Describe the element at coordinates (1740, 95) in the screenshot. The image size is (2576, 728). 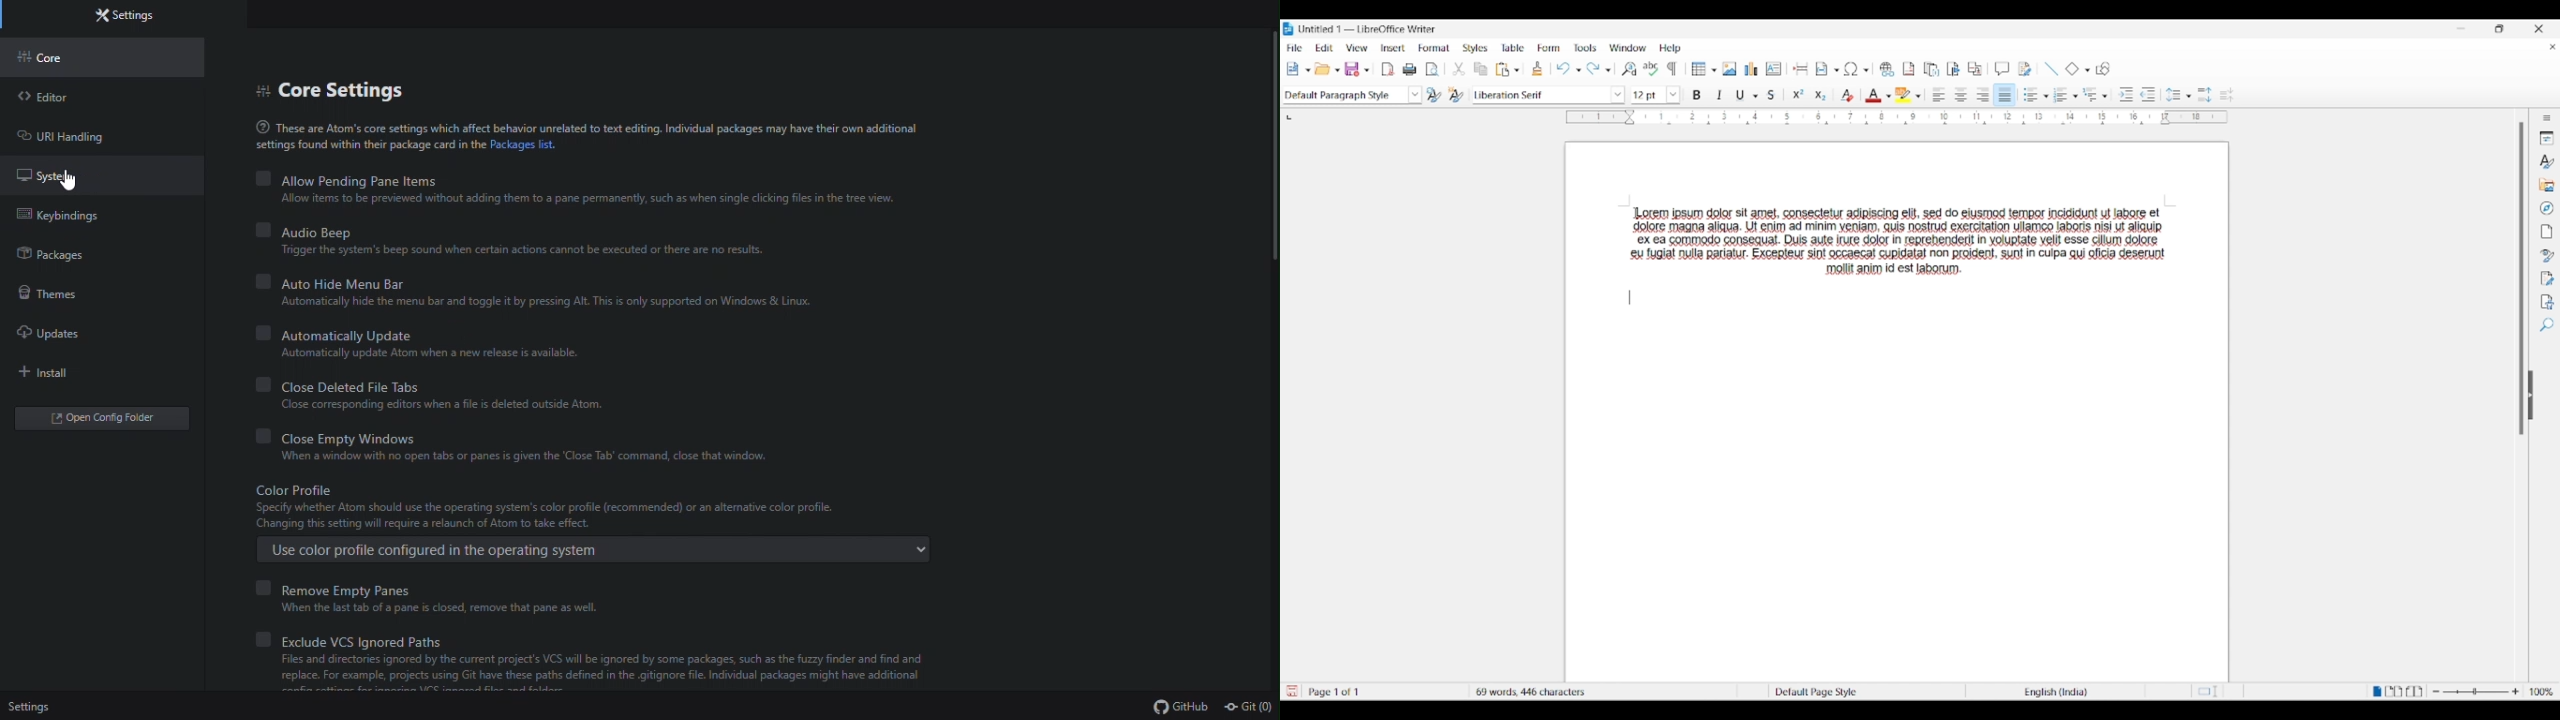
I see `Selected underline for text` at that location.